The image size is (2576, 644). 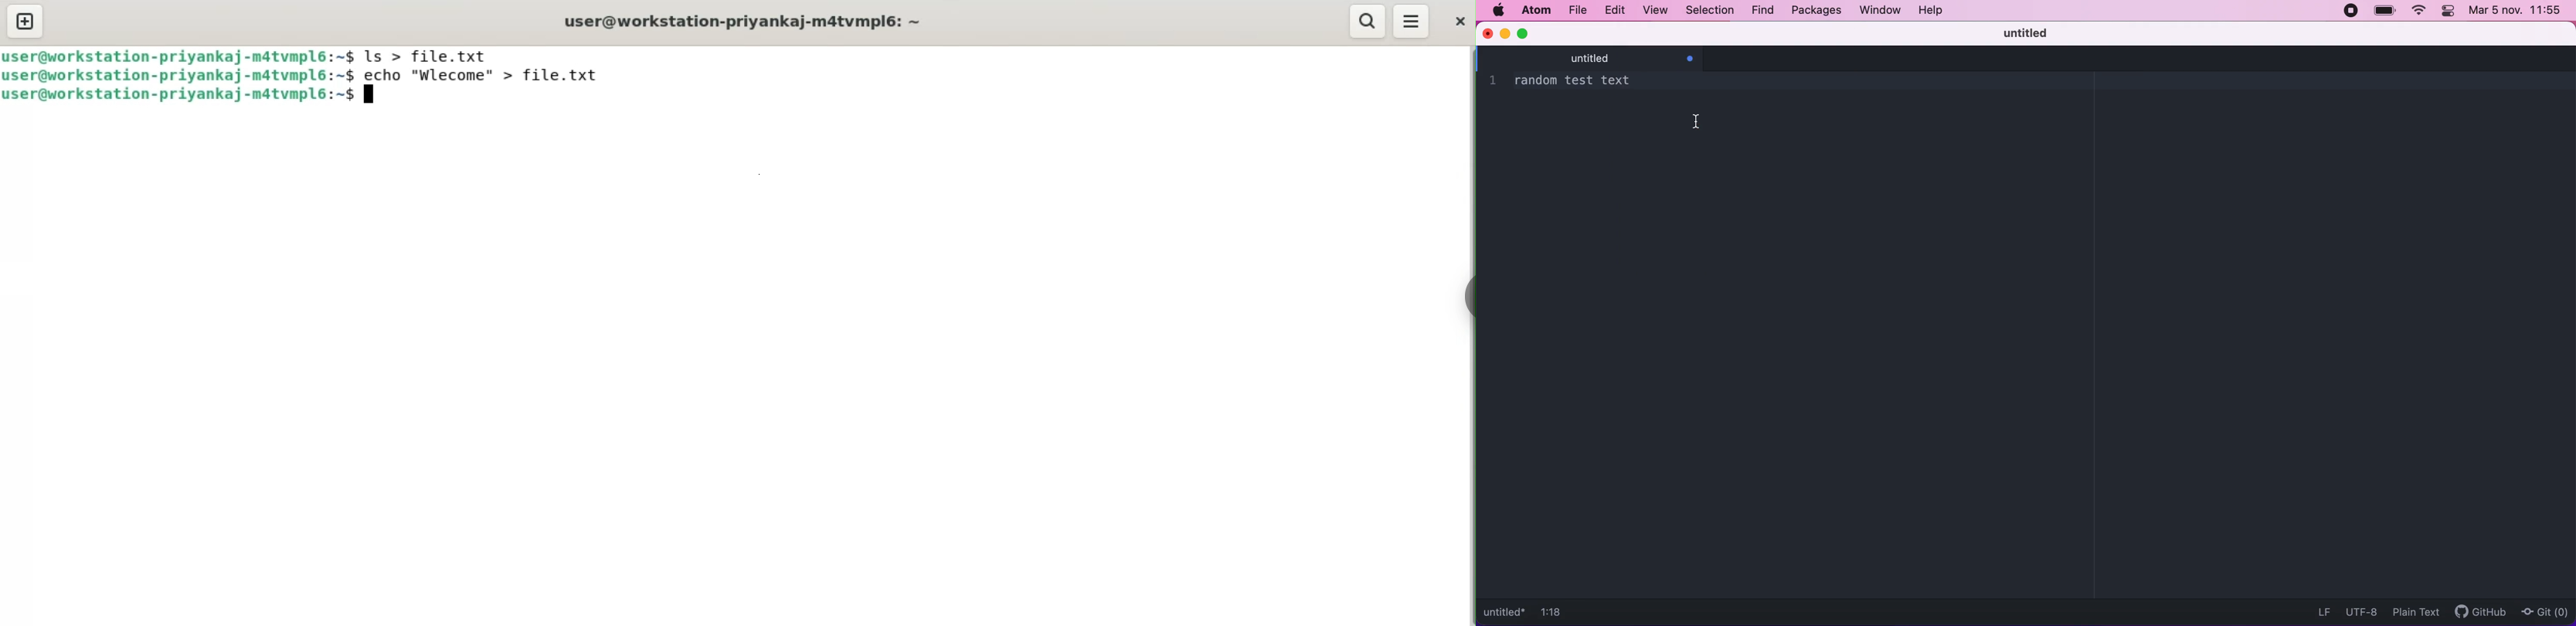 What do you see at coordinates (1707, 82) in the screenshot?
I see ` - decrease font ` at bounding box center [1707, 82].